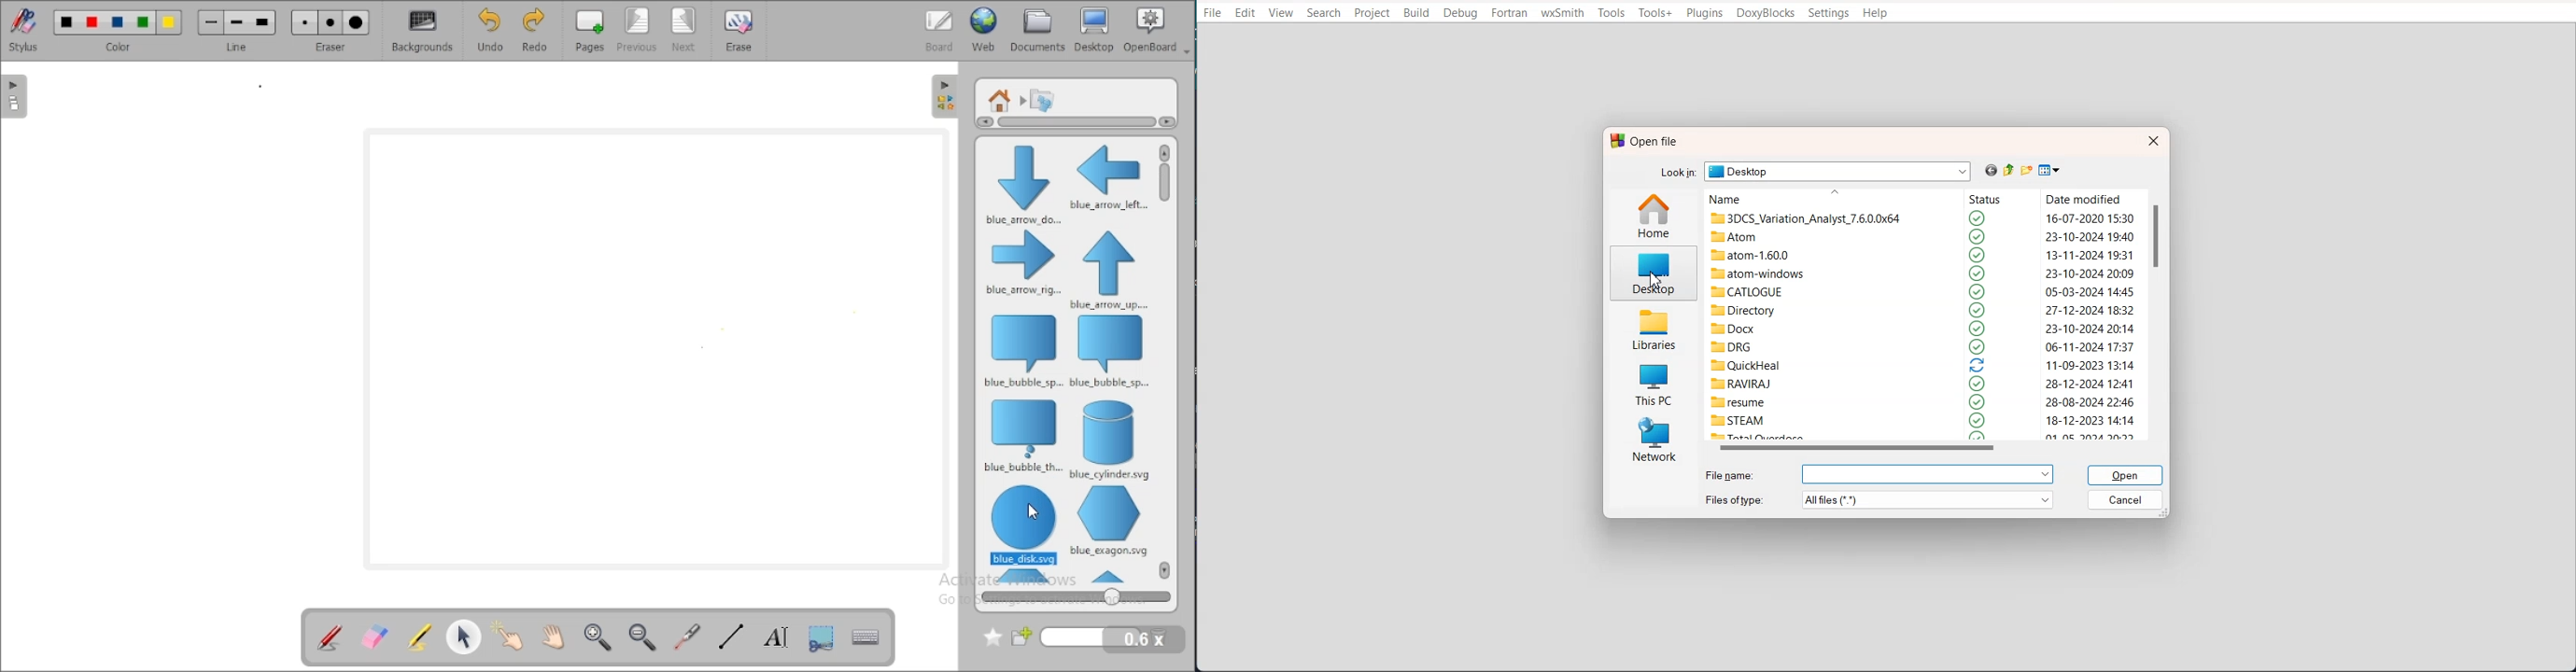  Describe the element at coordinates (1212, 12) in the screenshot. I see `File` at that location.